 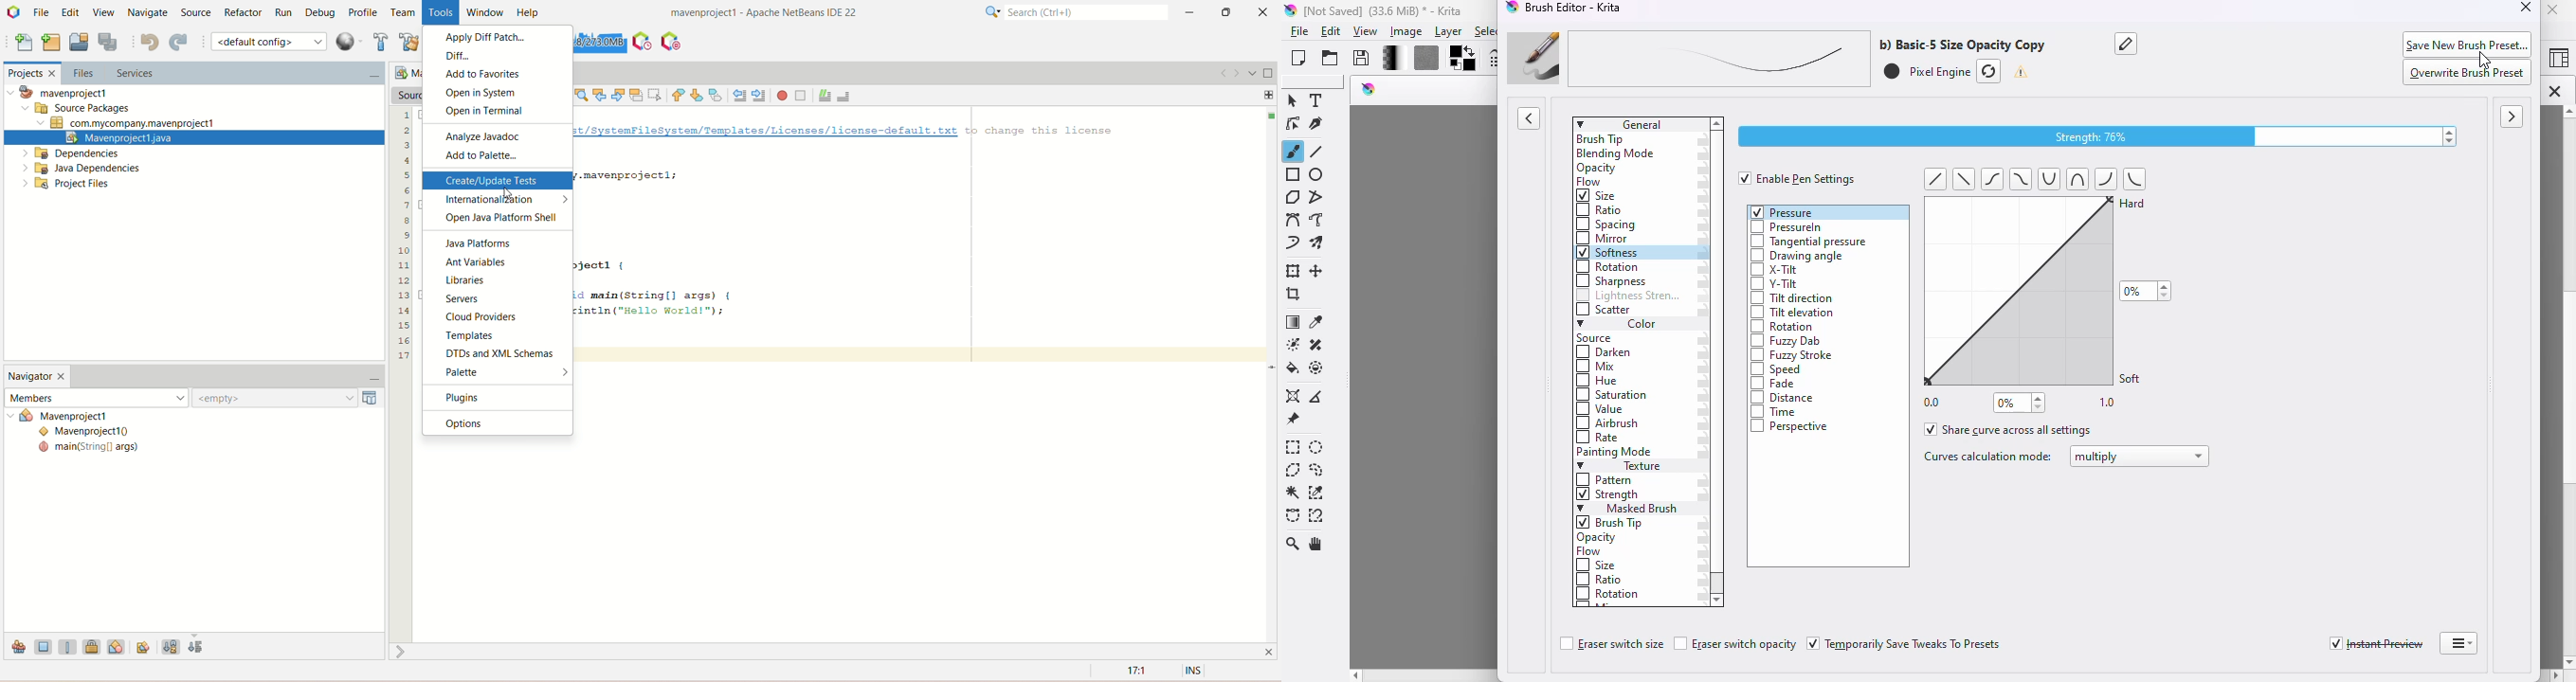 I want to click on move a layer, so click(x=1318, y=272).